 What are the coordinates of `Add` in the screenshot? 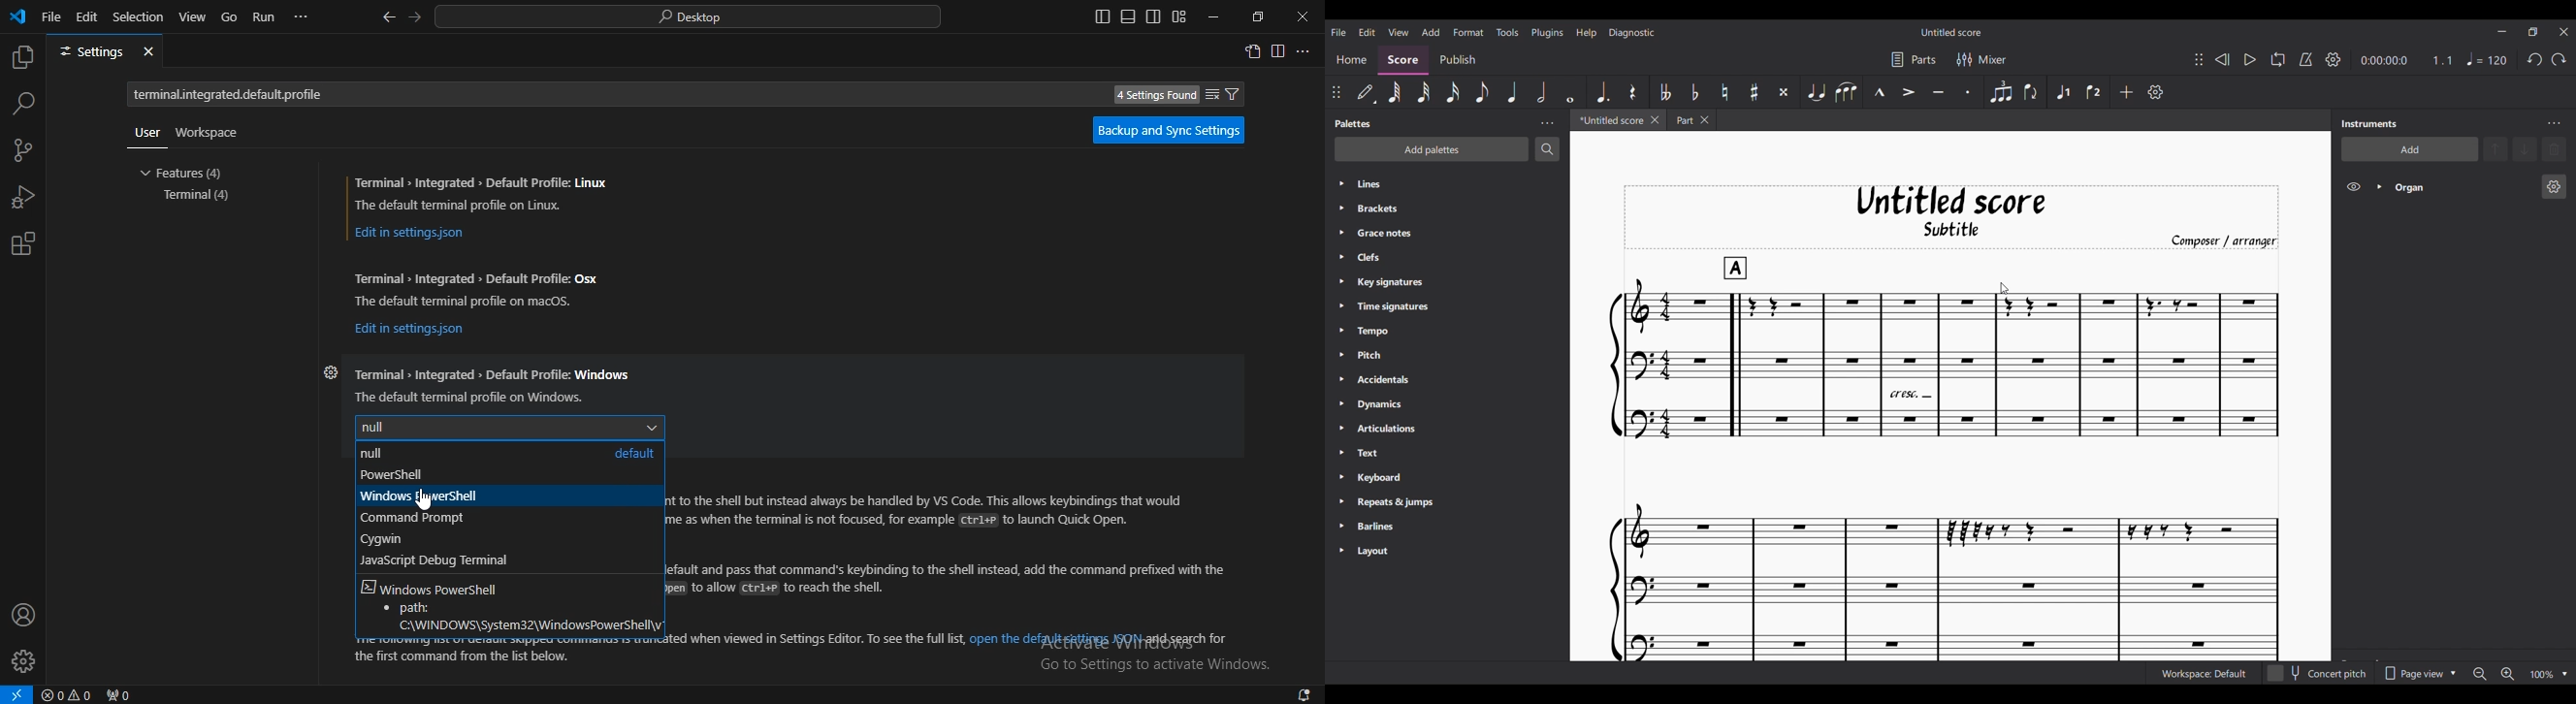 It's located at (2127, 92).